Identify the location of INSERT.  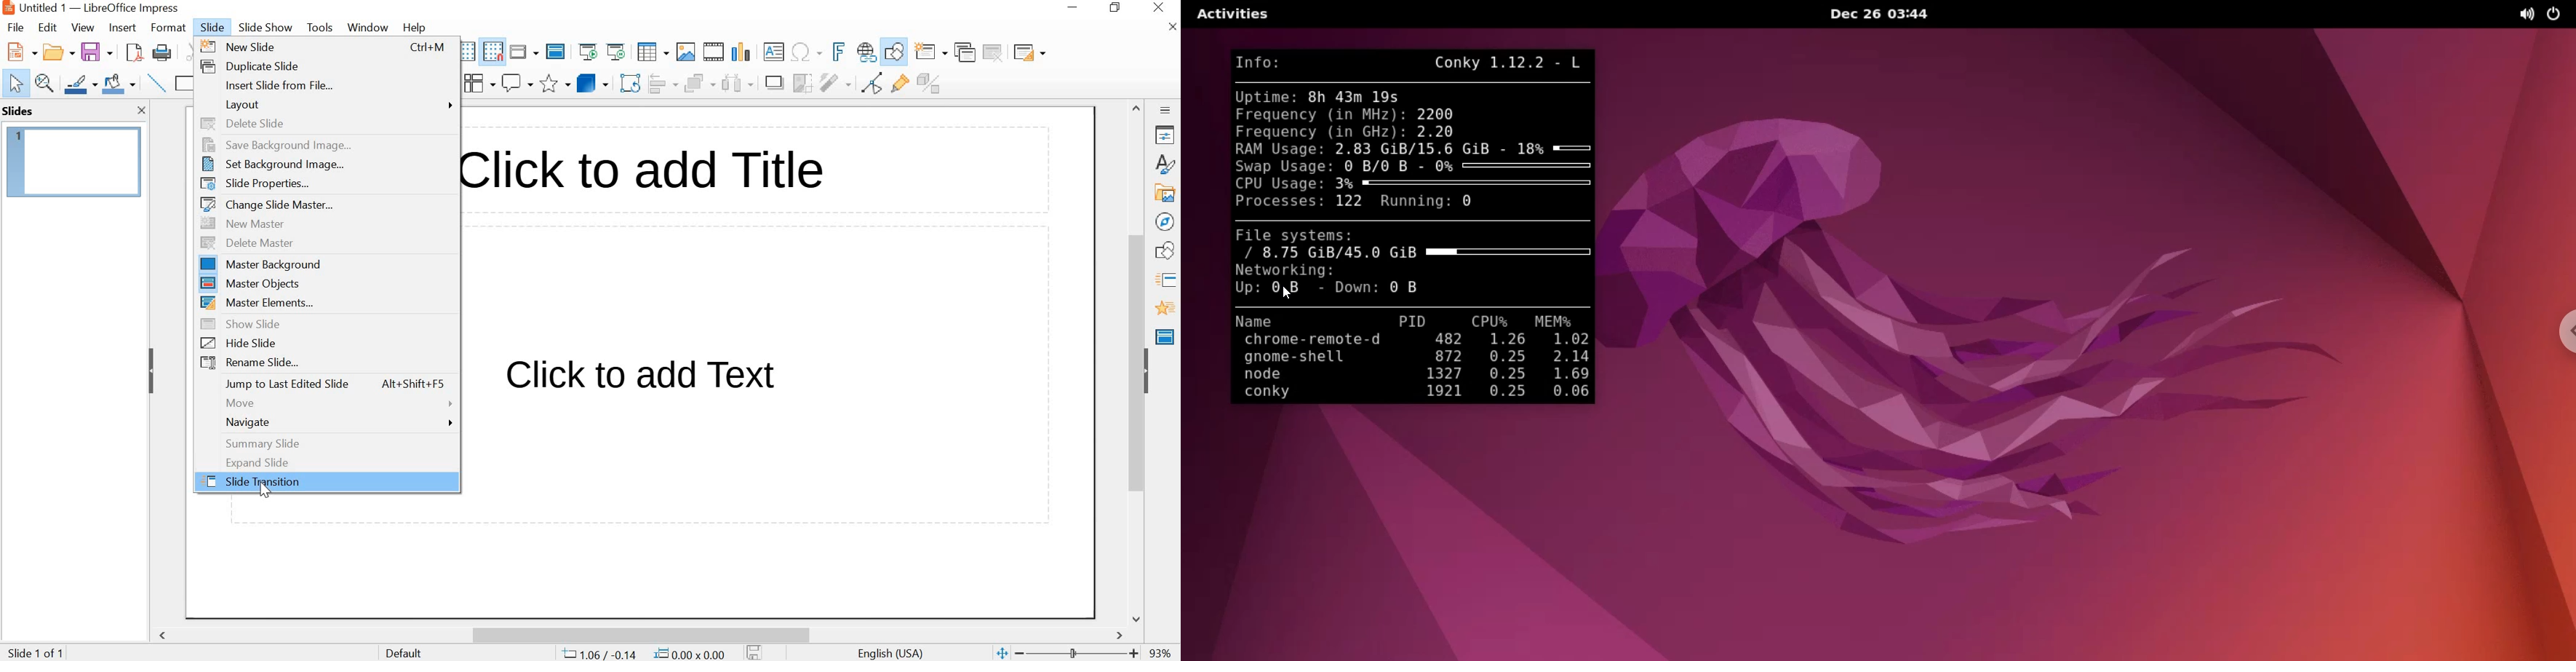
(122, 29).